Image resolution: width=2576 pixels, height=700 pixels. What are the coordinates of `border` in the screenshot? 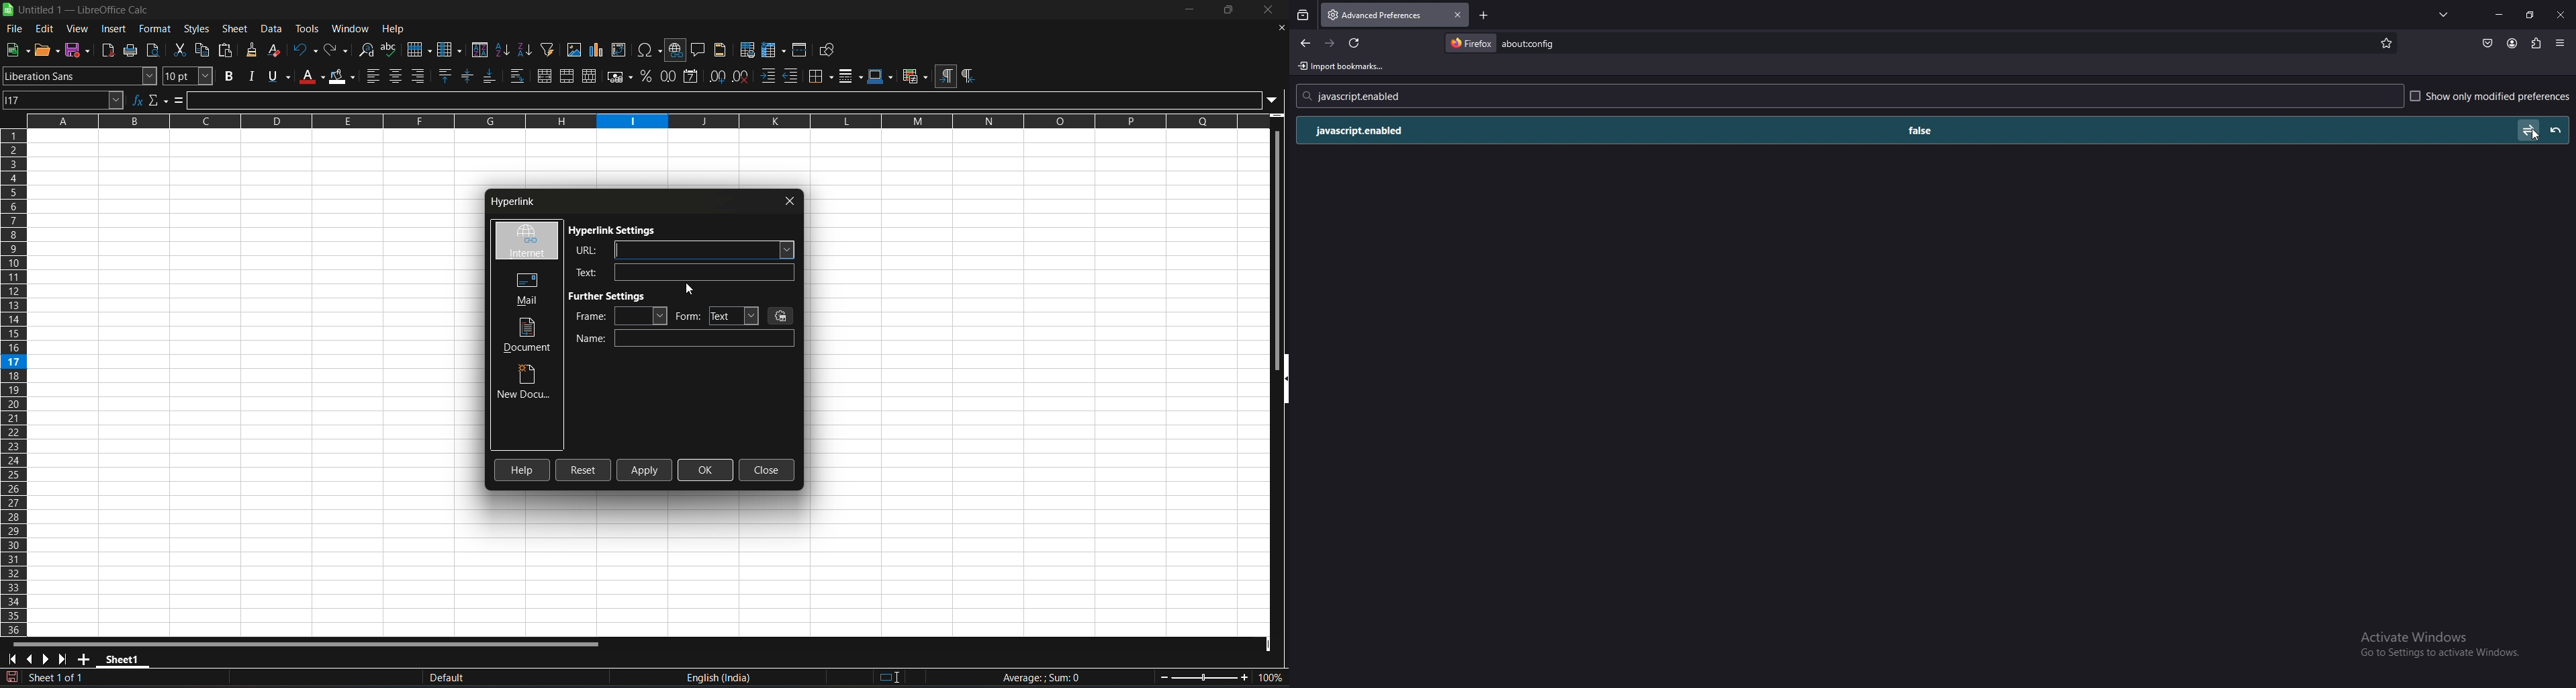 It's located at (821, 76).